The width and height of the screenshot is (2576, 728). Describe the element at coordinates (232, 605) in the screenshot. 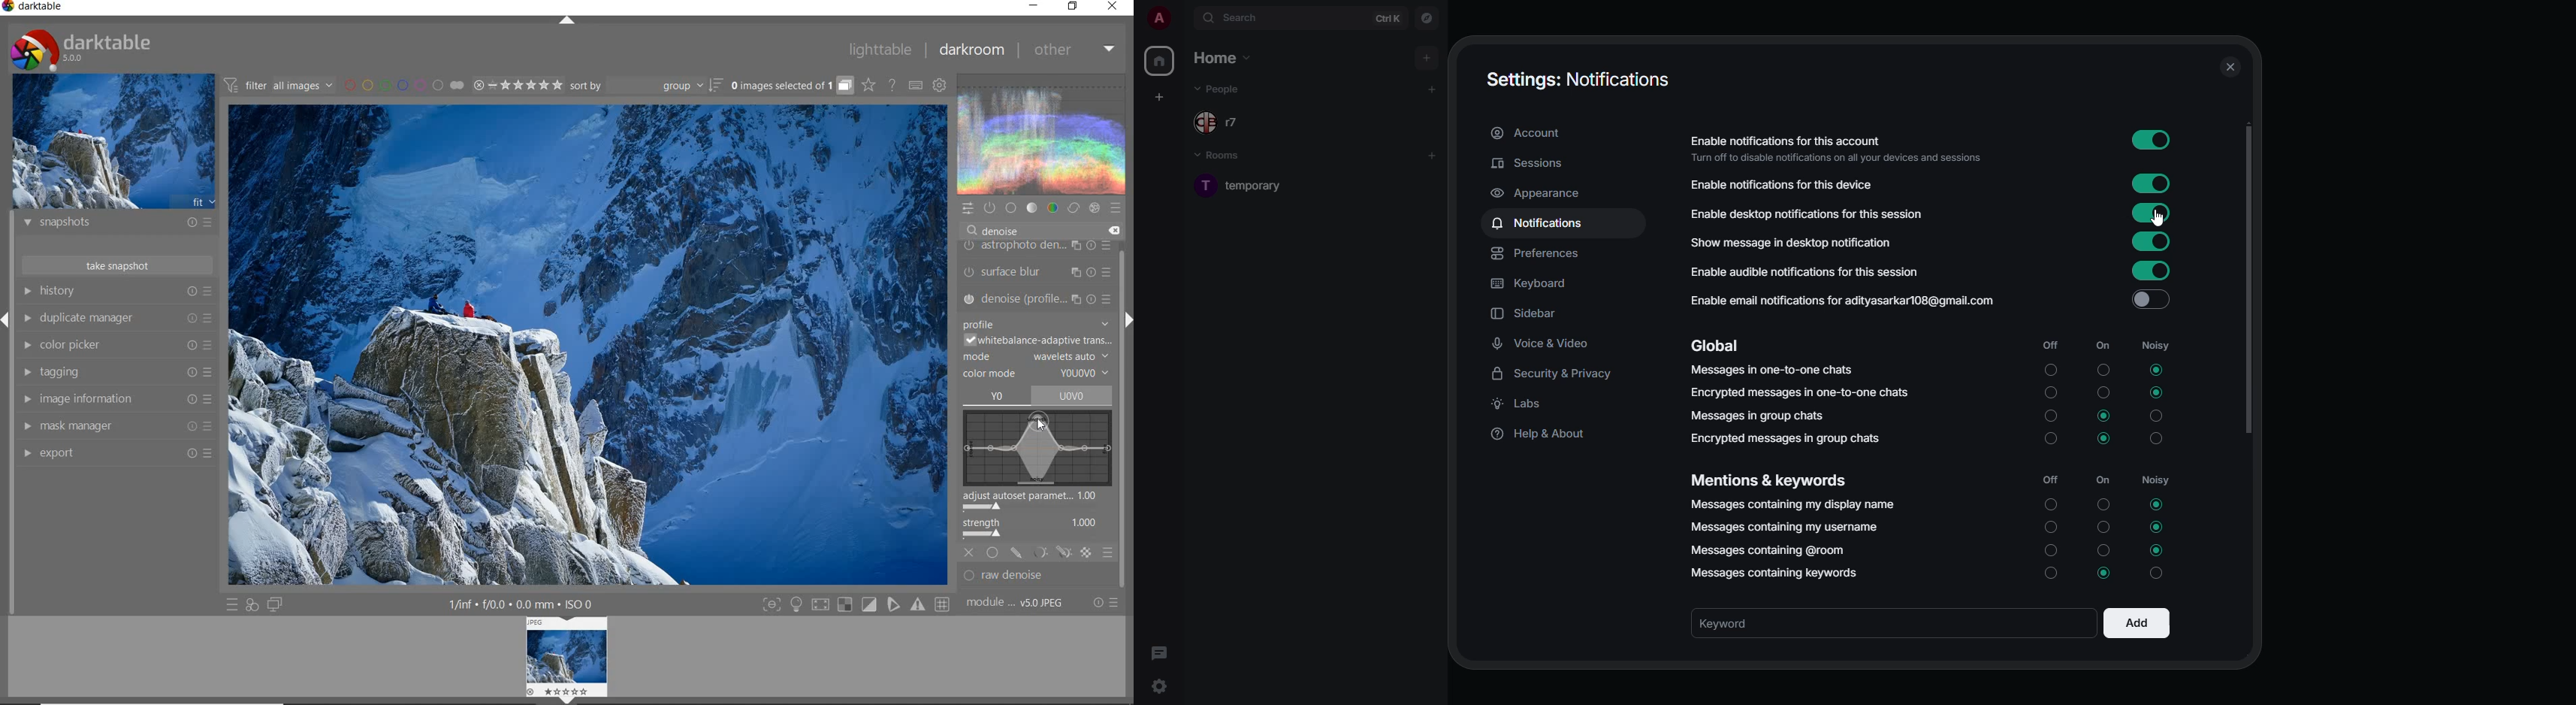

I see `quick access to presets` at that location.